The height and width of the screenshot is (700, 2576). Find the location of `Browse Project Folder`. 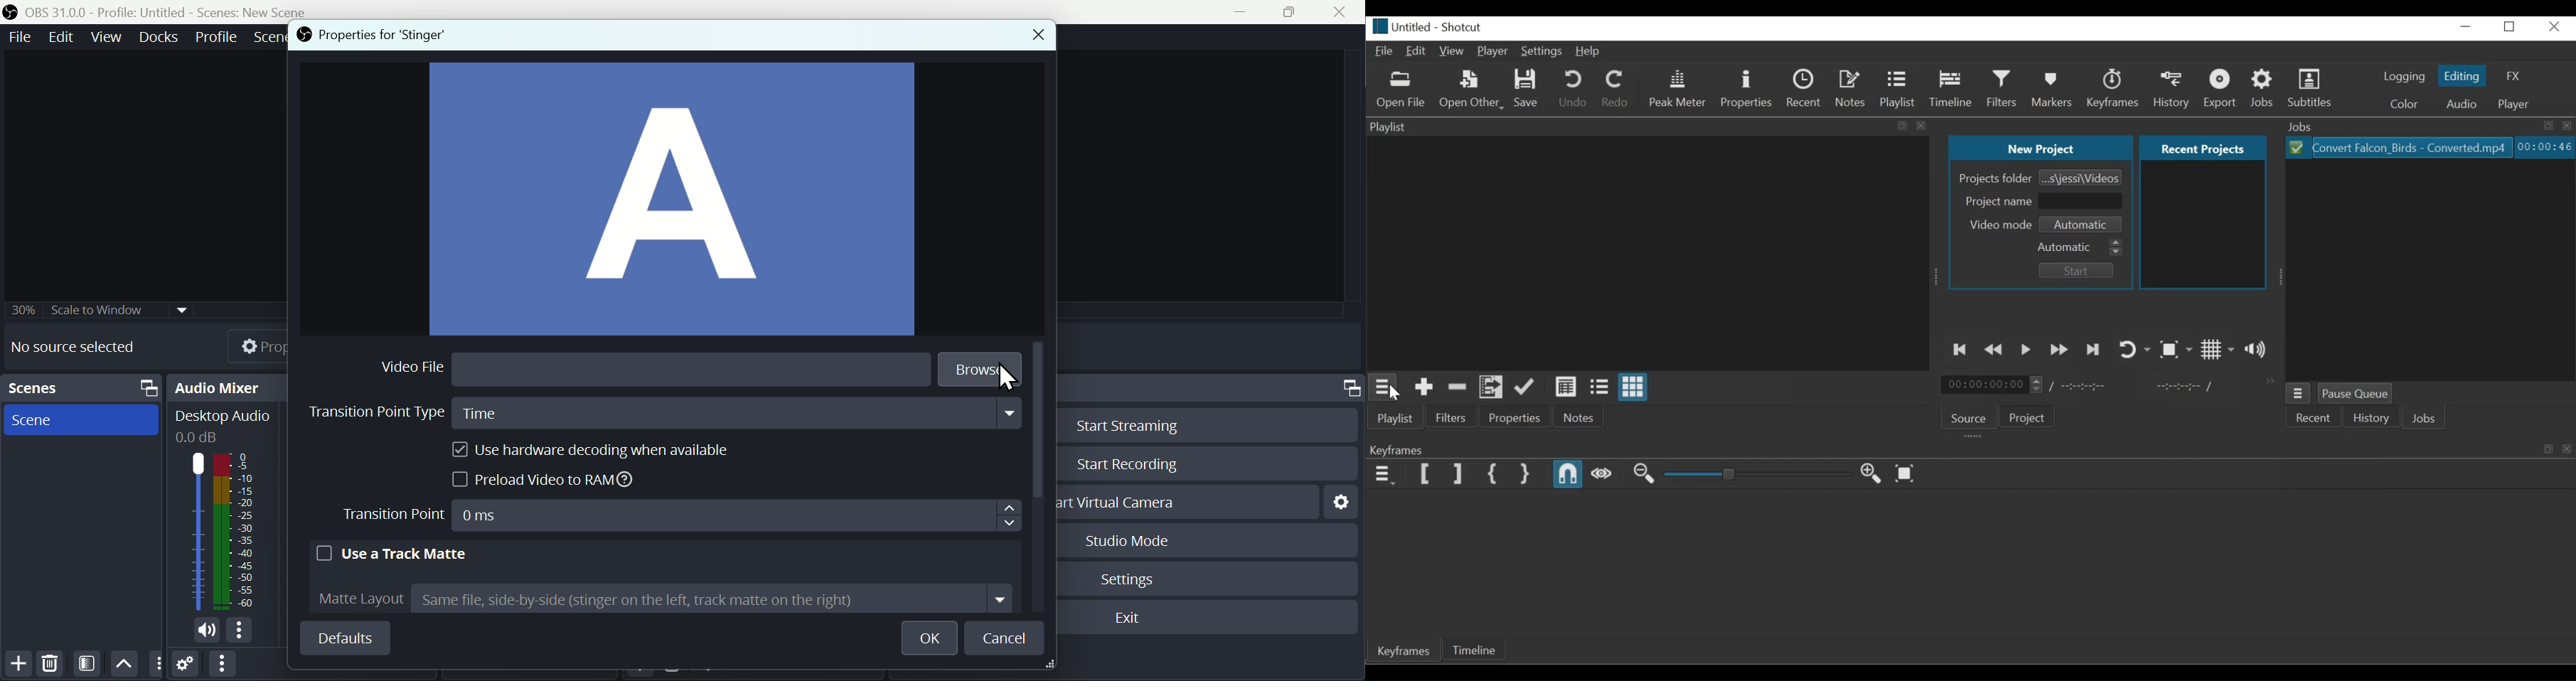

Browse Project Folder is located at coordinates (2080, 177).